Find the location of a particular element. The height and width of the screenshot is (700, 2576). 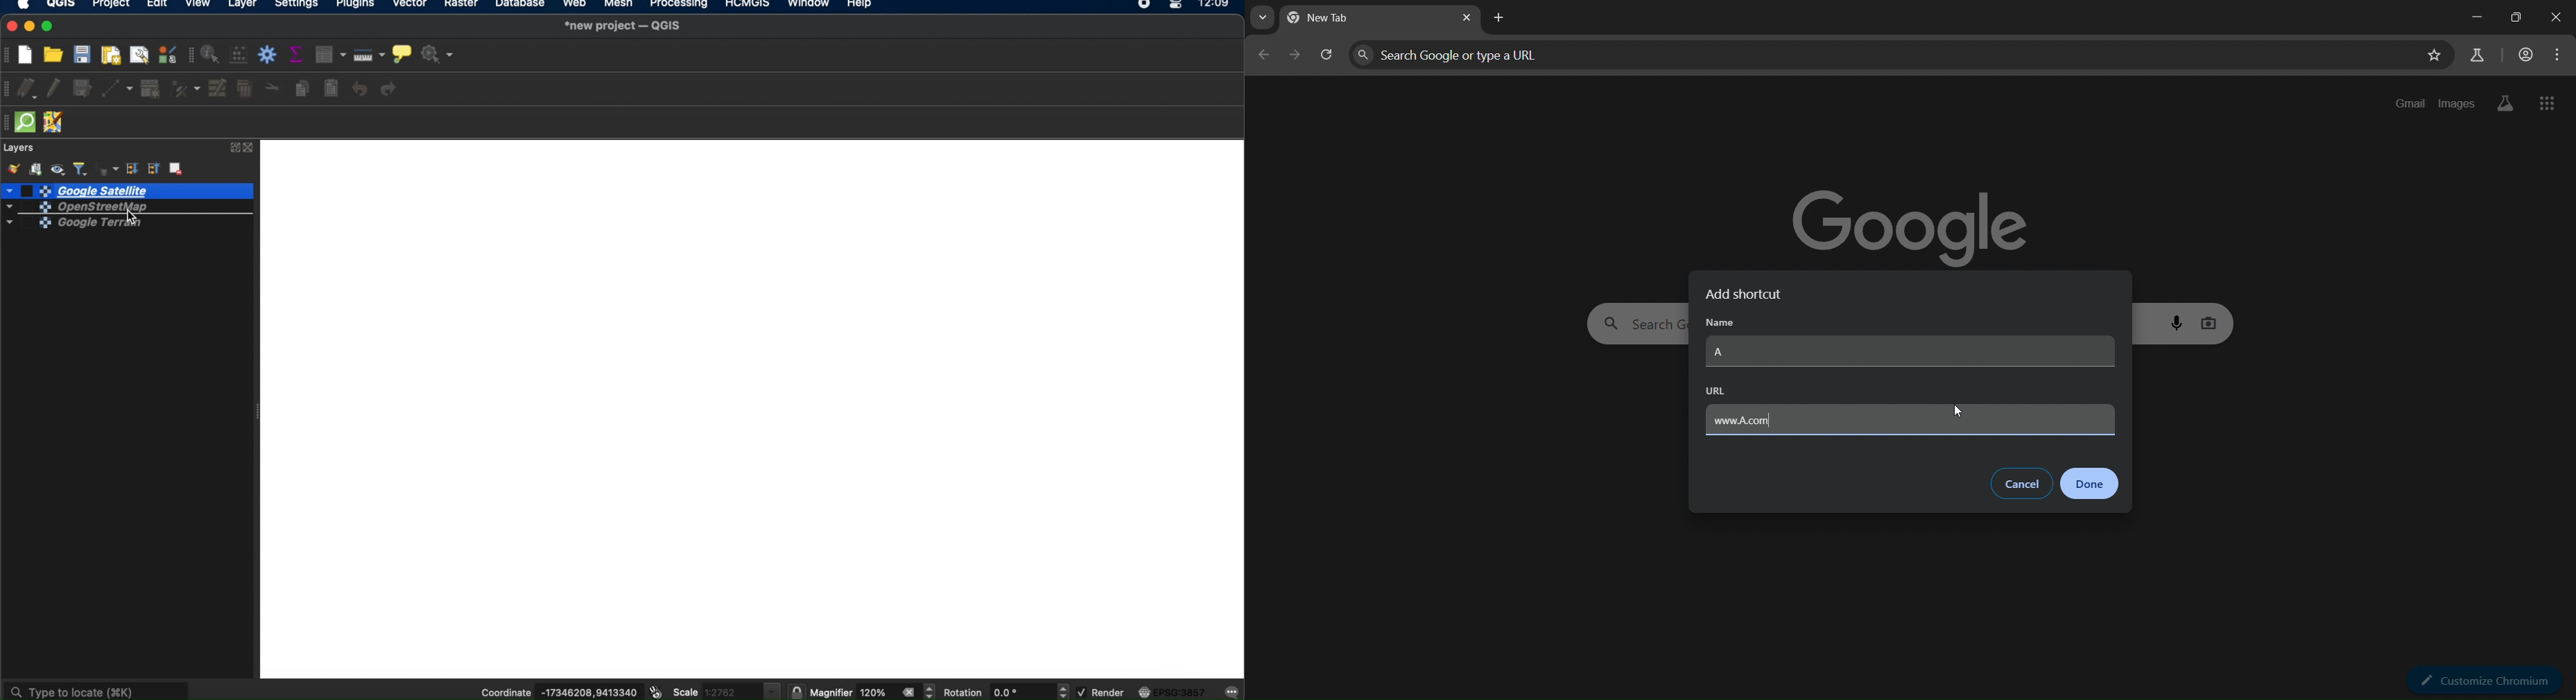

magnifier 120% is located at coordinates (851, 693).